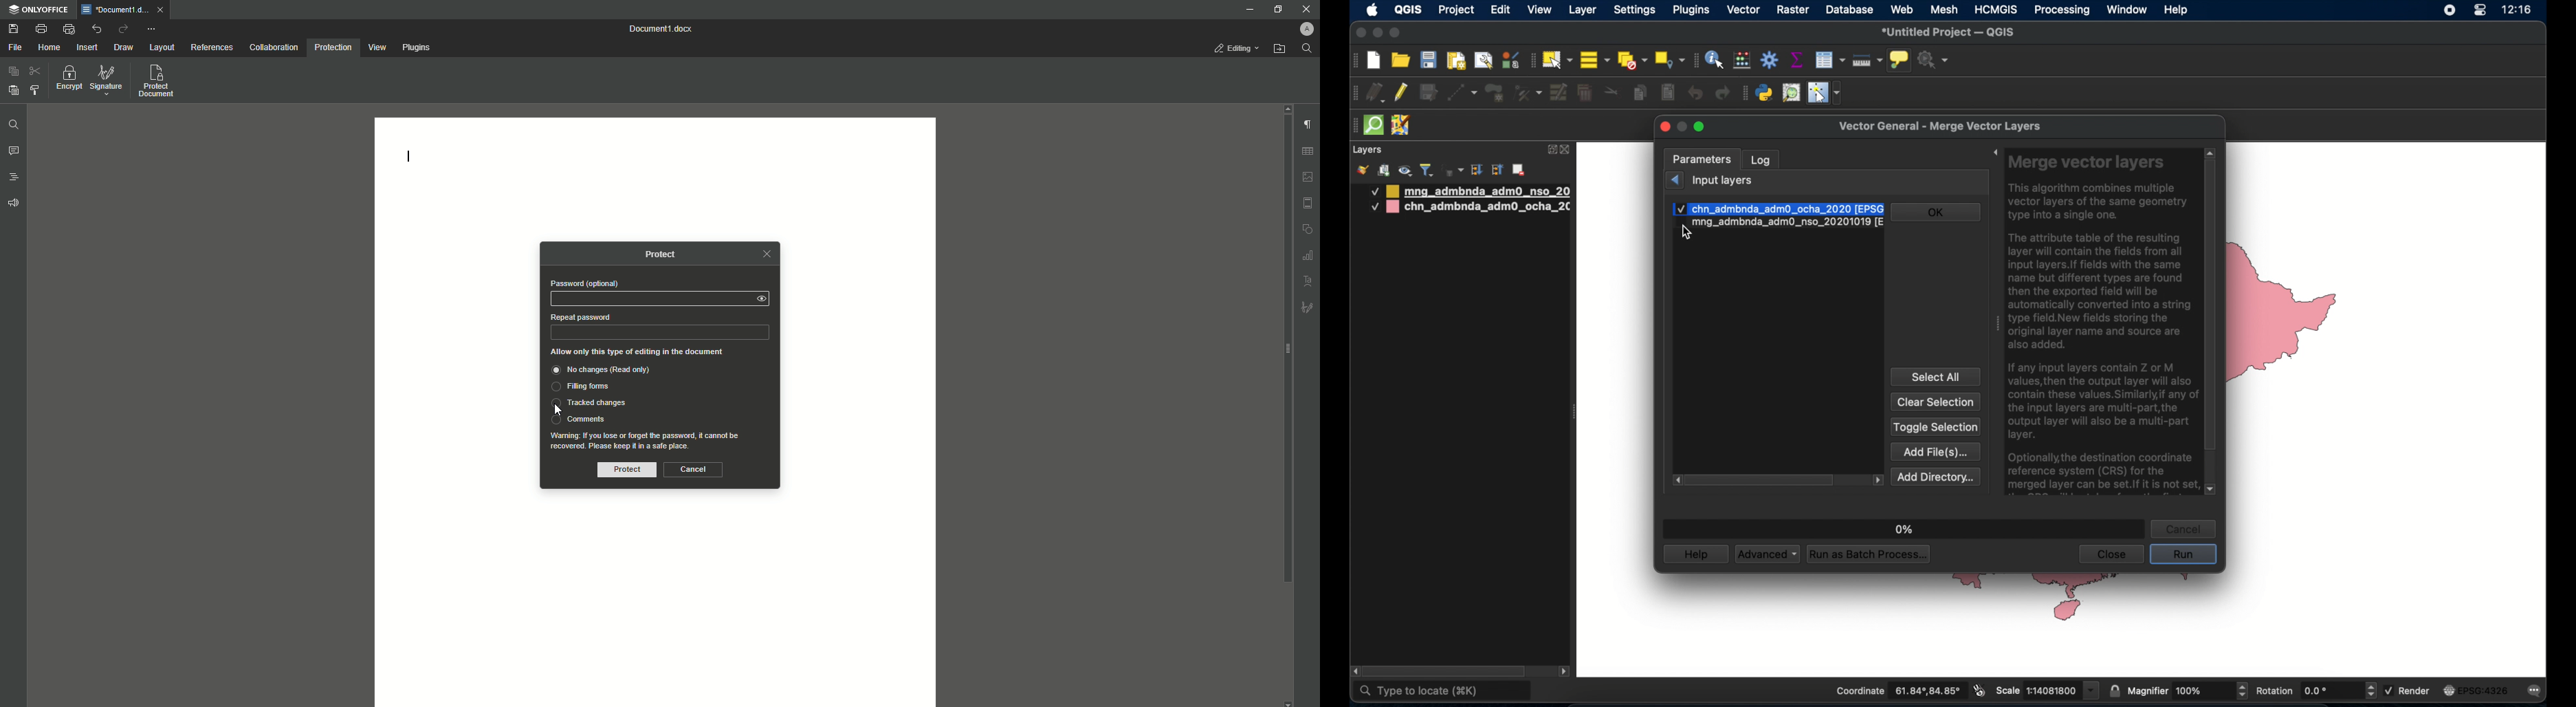 The width and height of the screenshot is (2576, 728). What do you see at coordinates (39, 29) in the screenshot?
I see `Print` at bounding box center [39, 29].